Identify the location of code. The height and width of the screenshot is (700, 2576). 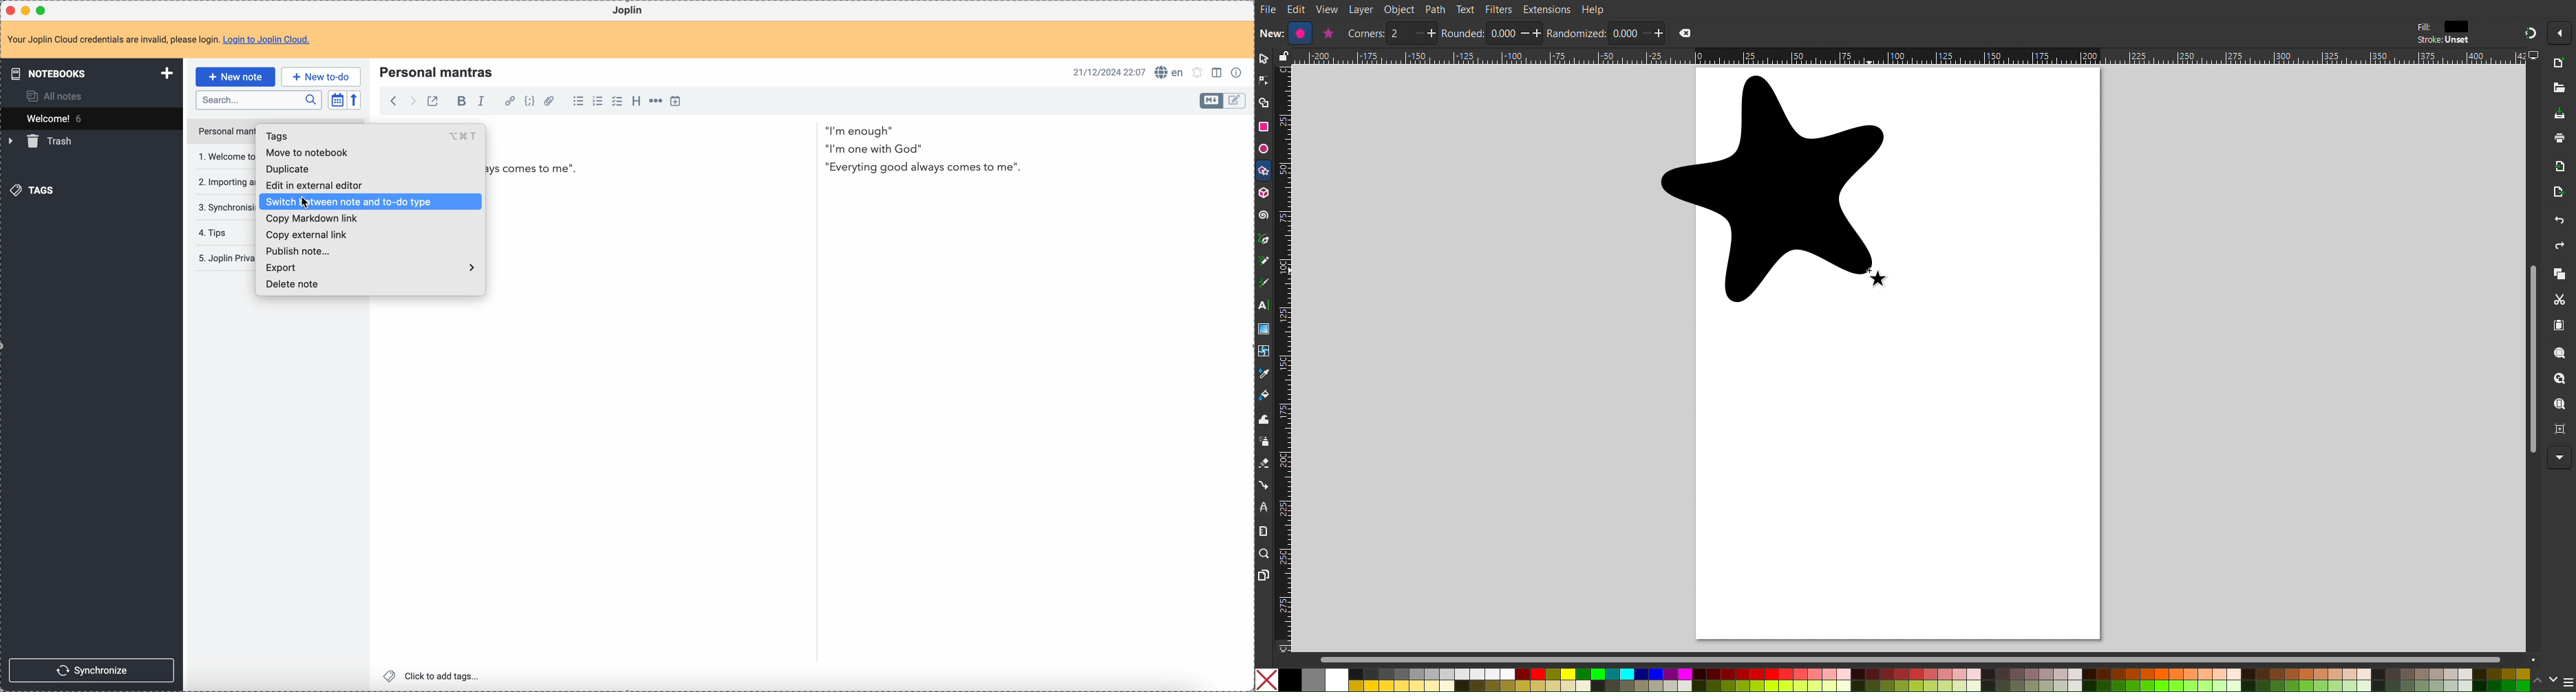
(531, 102).